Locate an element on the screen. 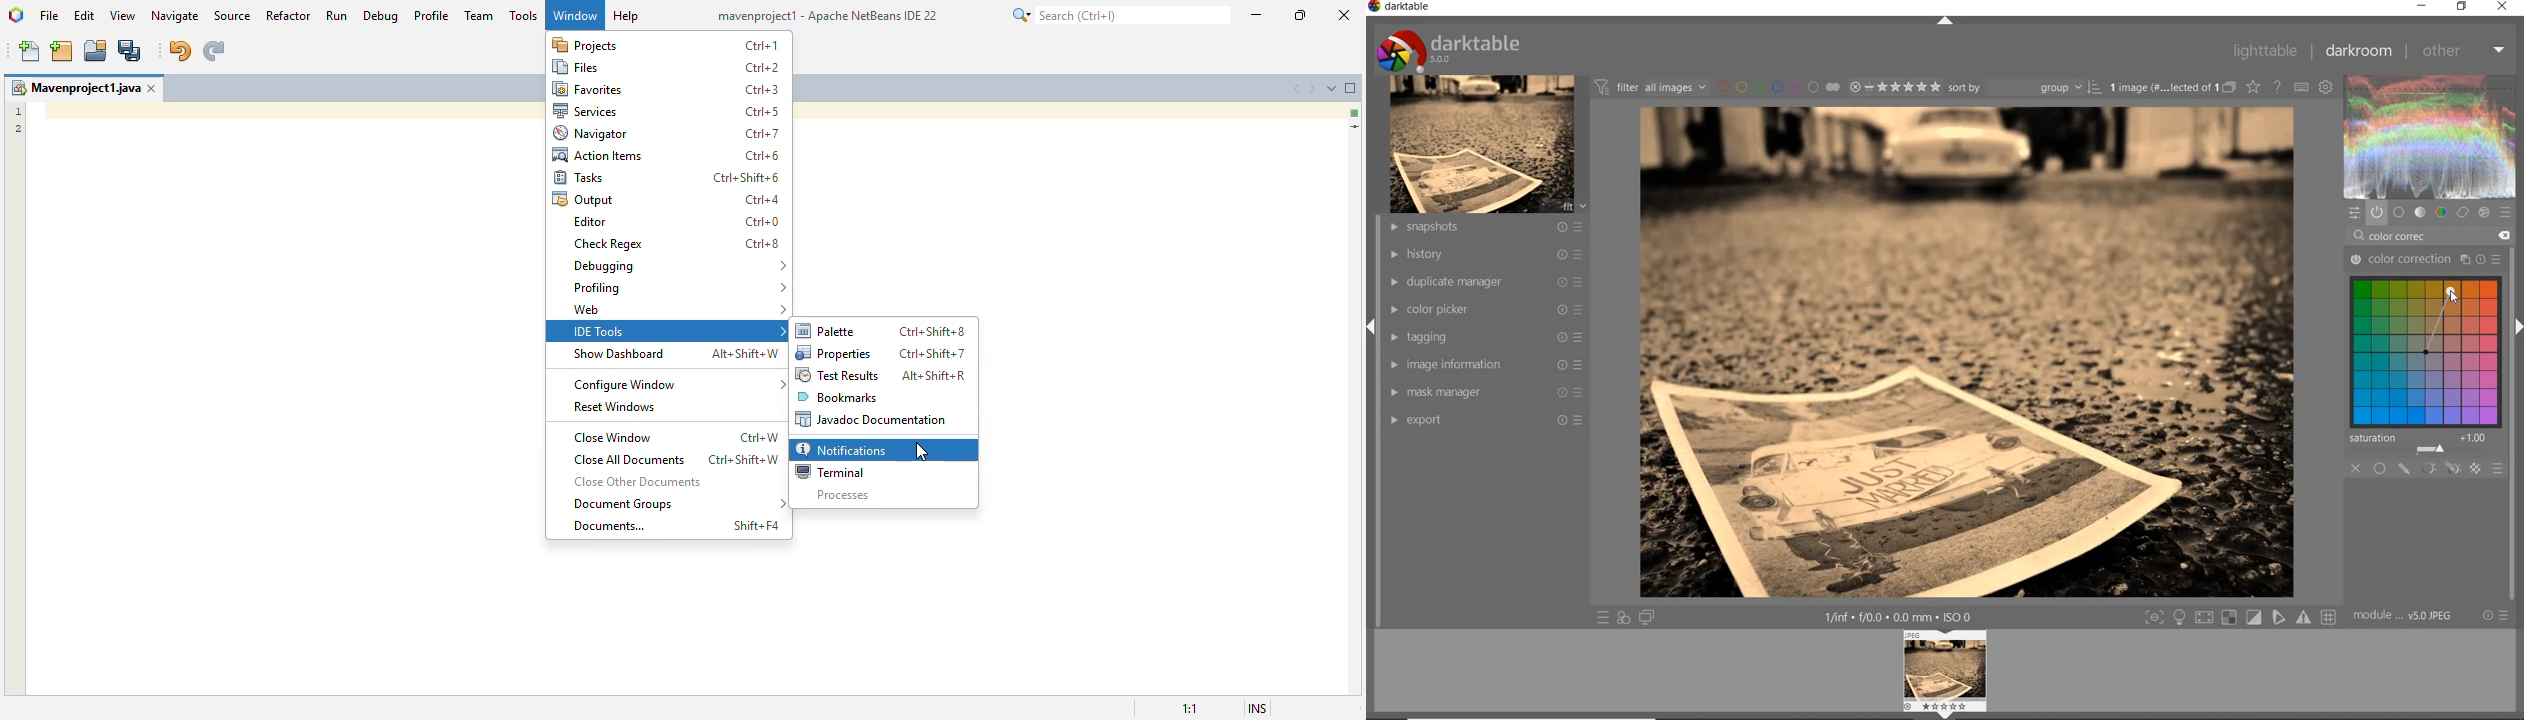 The image size is (2548, 728). output is located at coordinates (583, 199).